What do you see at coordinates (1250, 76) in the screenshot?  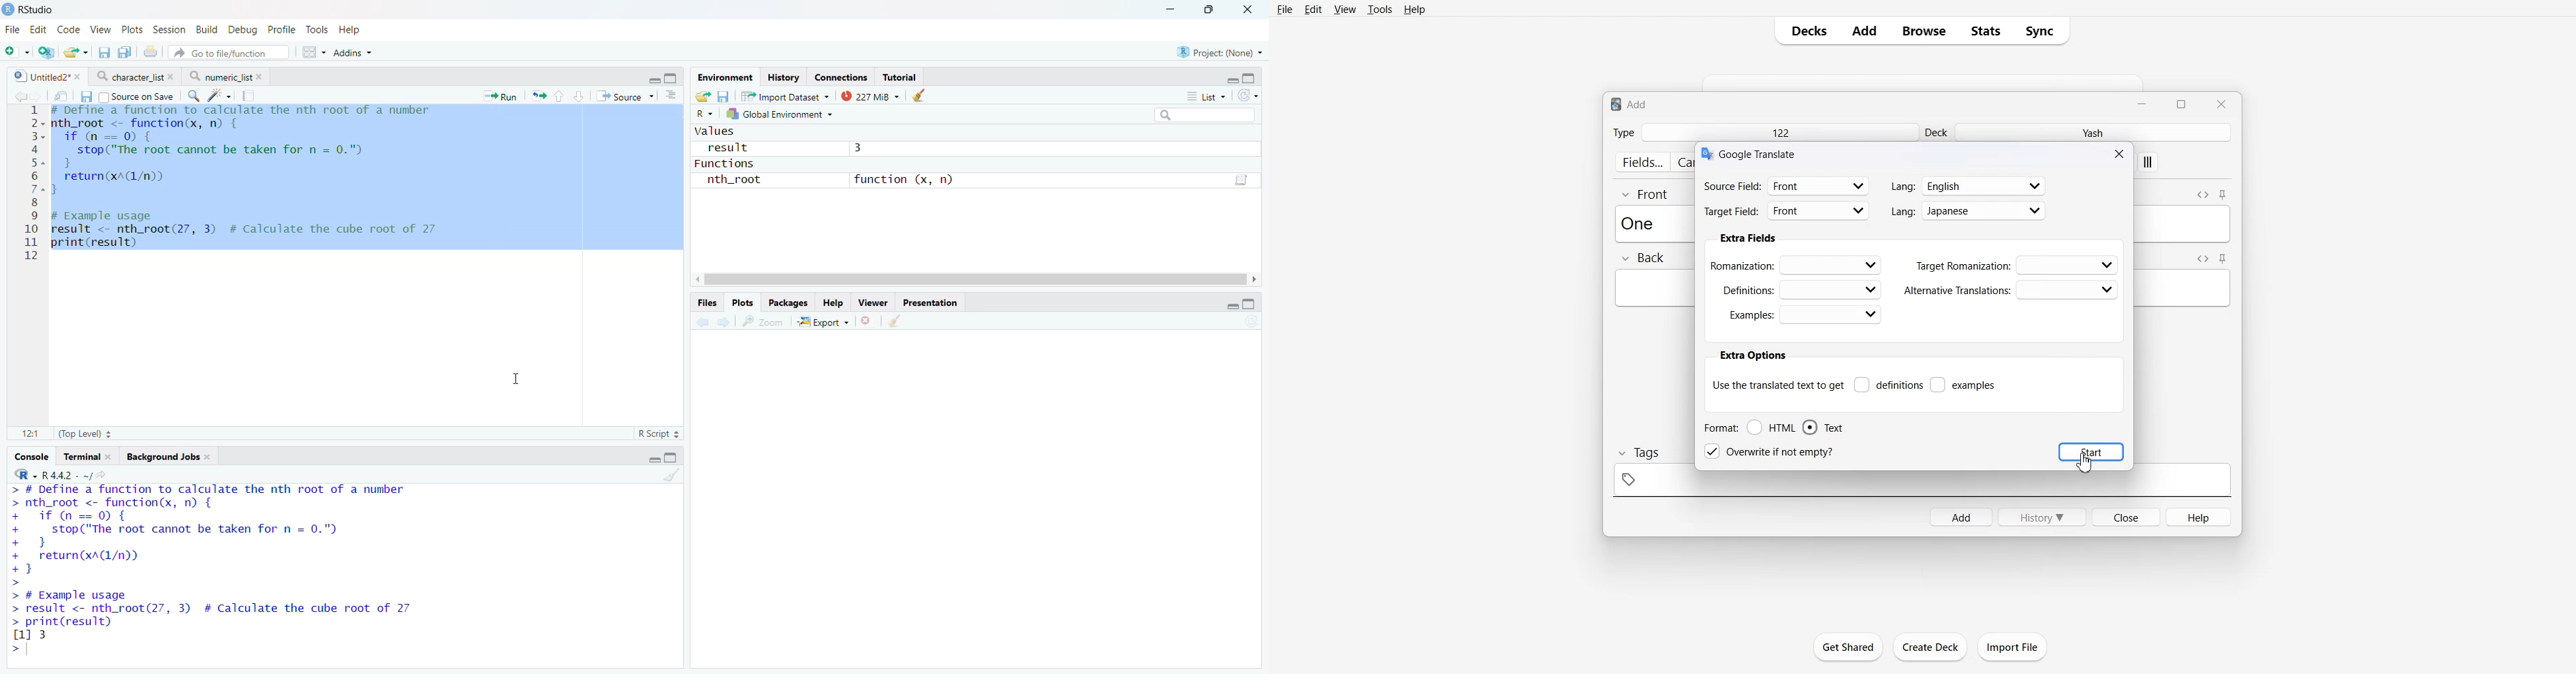 I see `Full Height` at bounding box center [1250, 76].